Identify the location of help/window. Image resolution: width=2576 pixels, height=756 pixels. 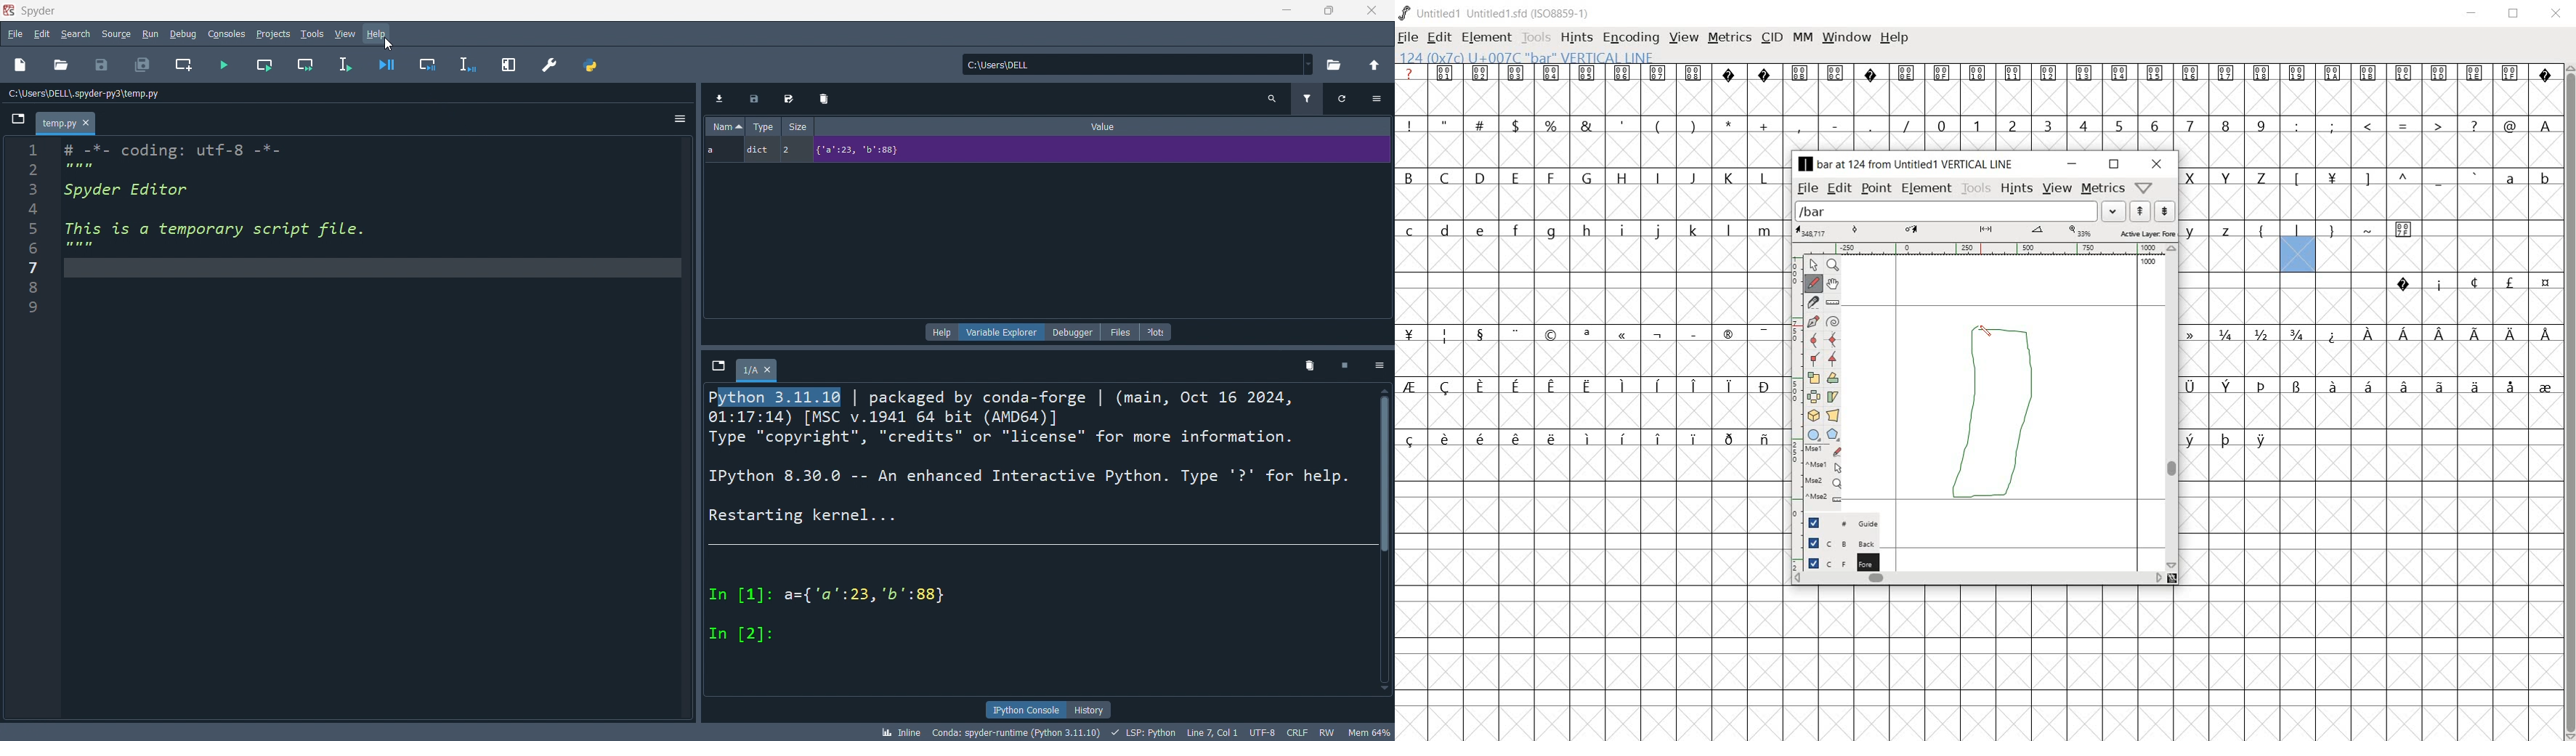
(2145, 186).